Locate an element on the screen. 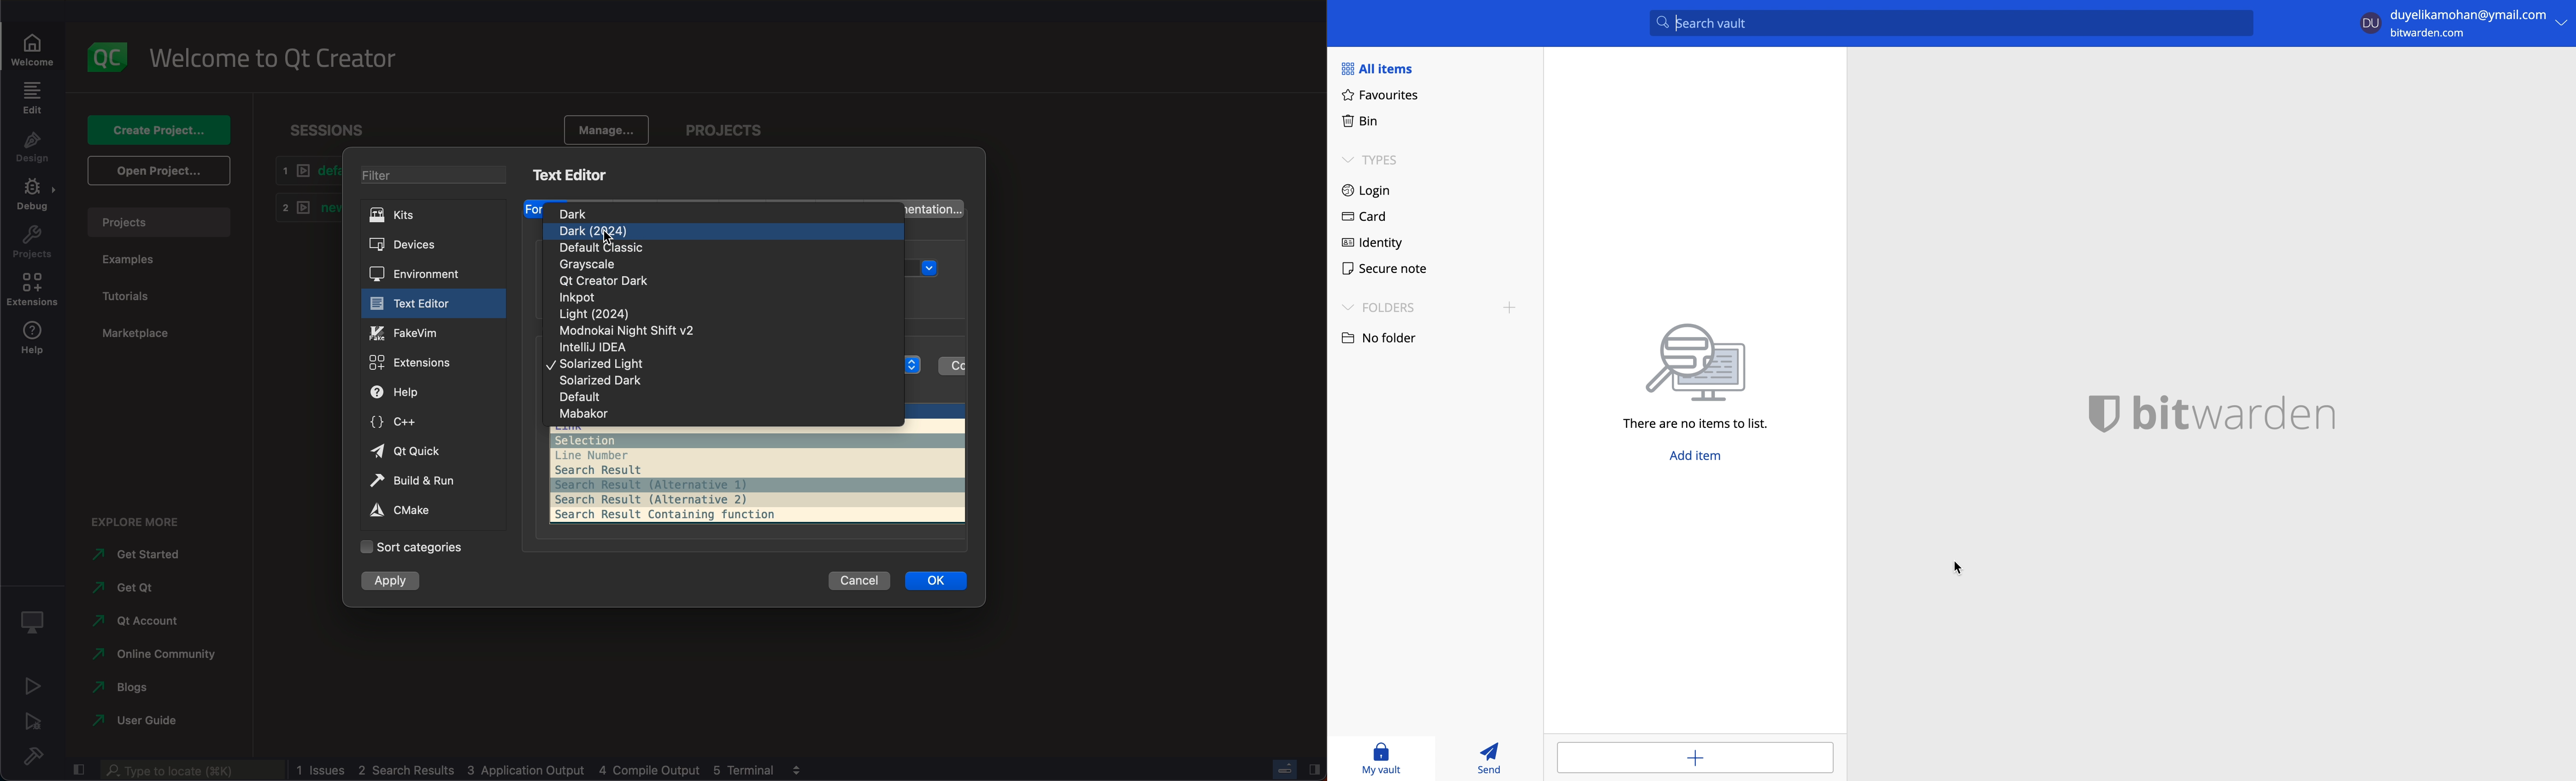  extensions is located at coordinates (432, 361).